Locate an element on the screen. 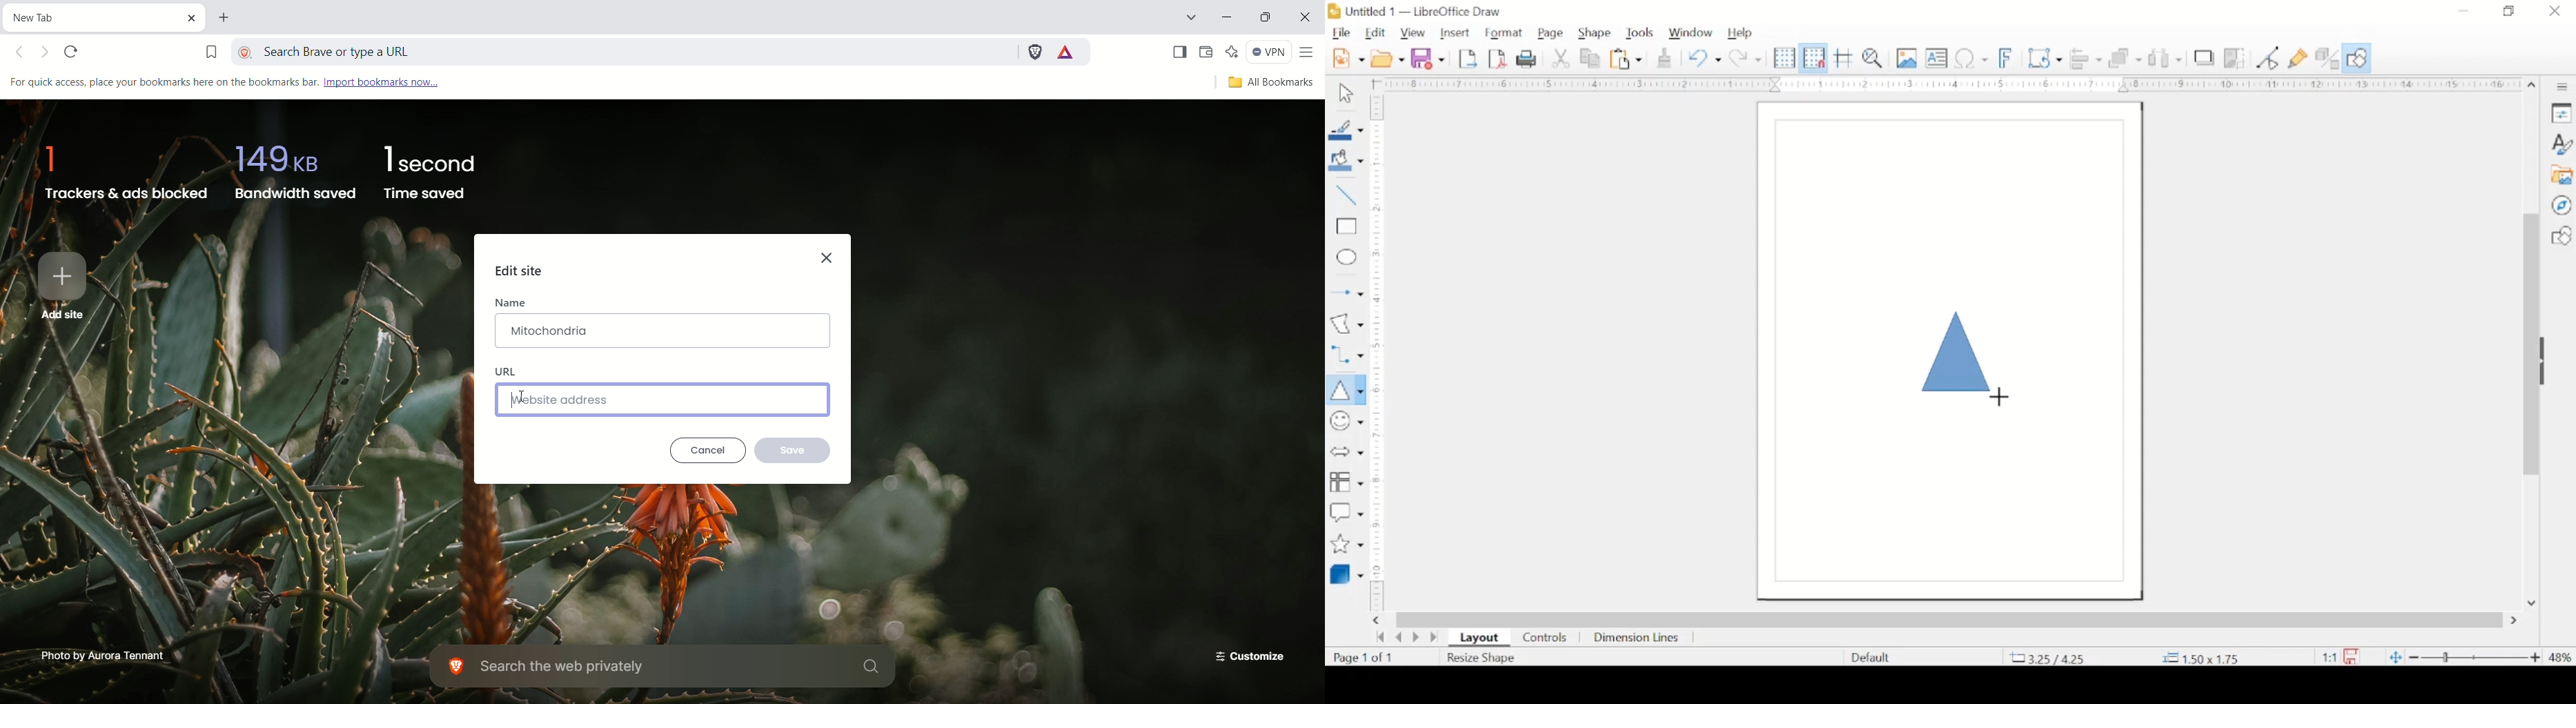 Image resolution: width=2576 pixels, height=728 pixels. page is located at coordinates (1552, 32).